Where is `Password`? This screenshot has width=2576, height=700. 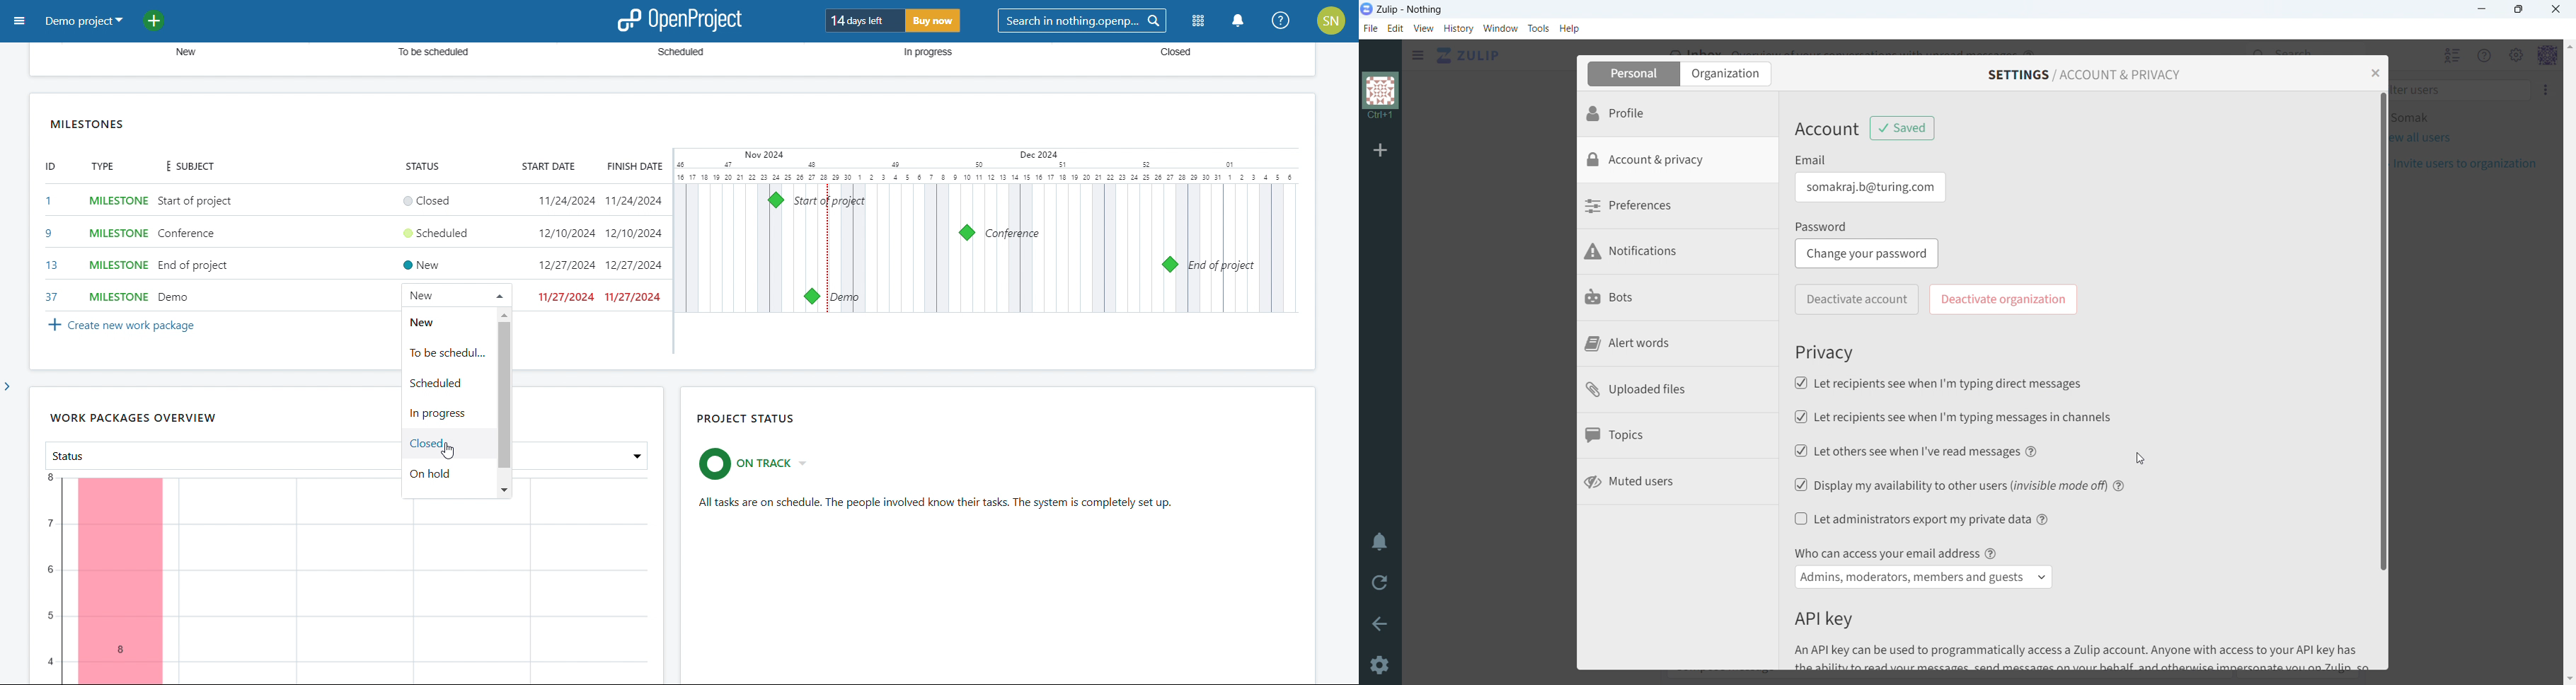 Password is located at coordinates (1822, 226).